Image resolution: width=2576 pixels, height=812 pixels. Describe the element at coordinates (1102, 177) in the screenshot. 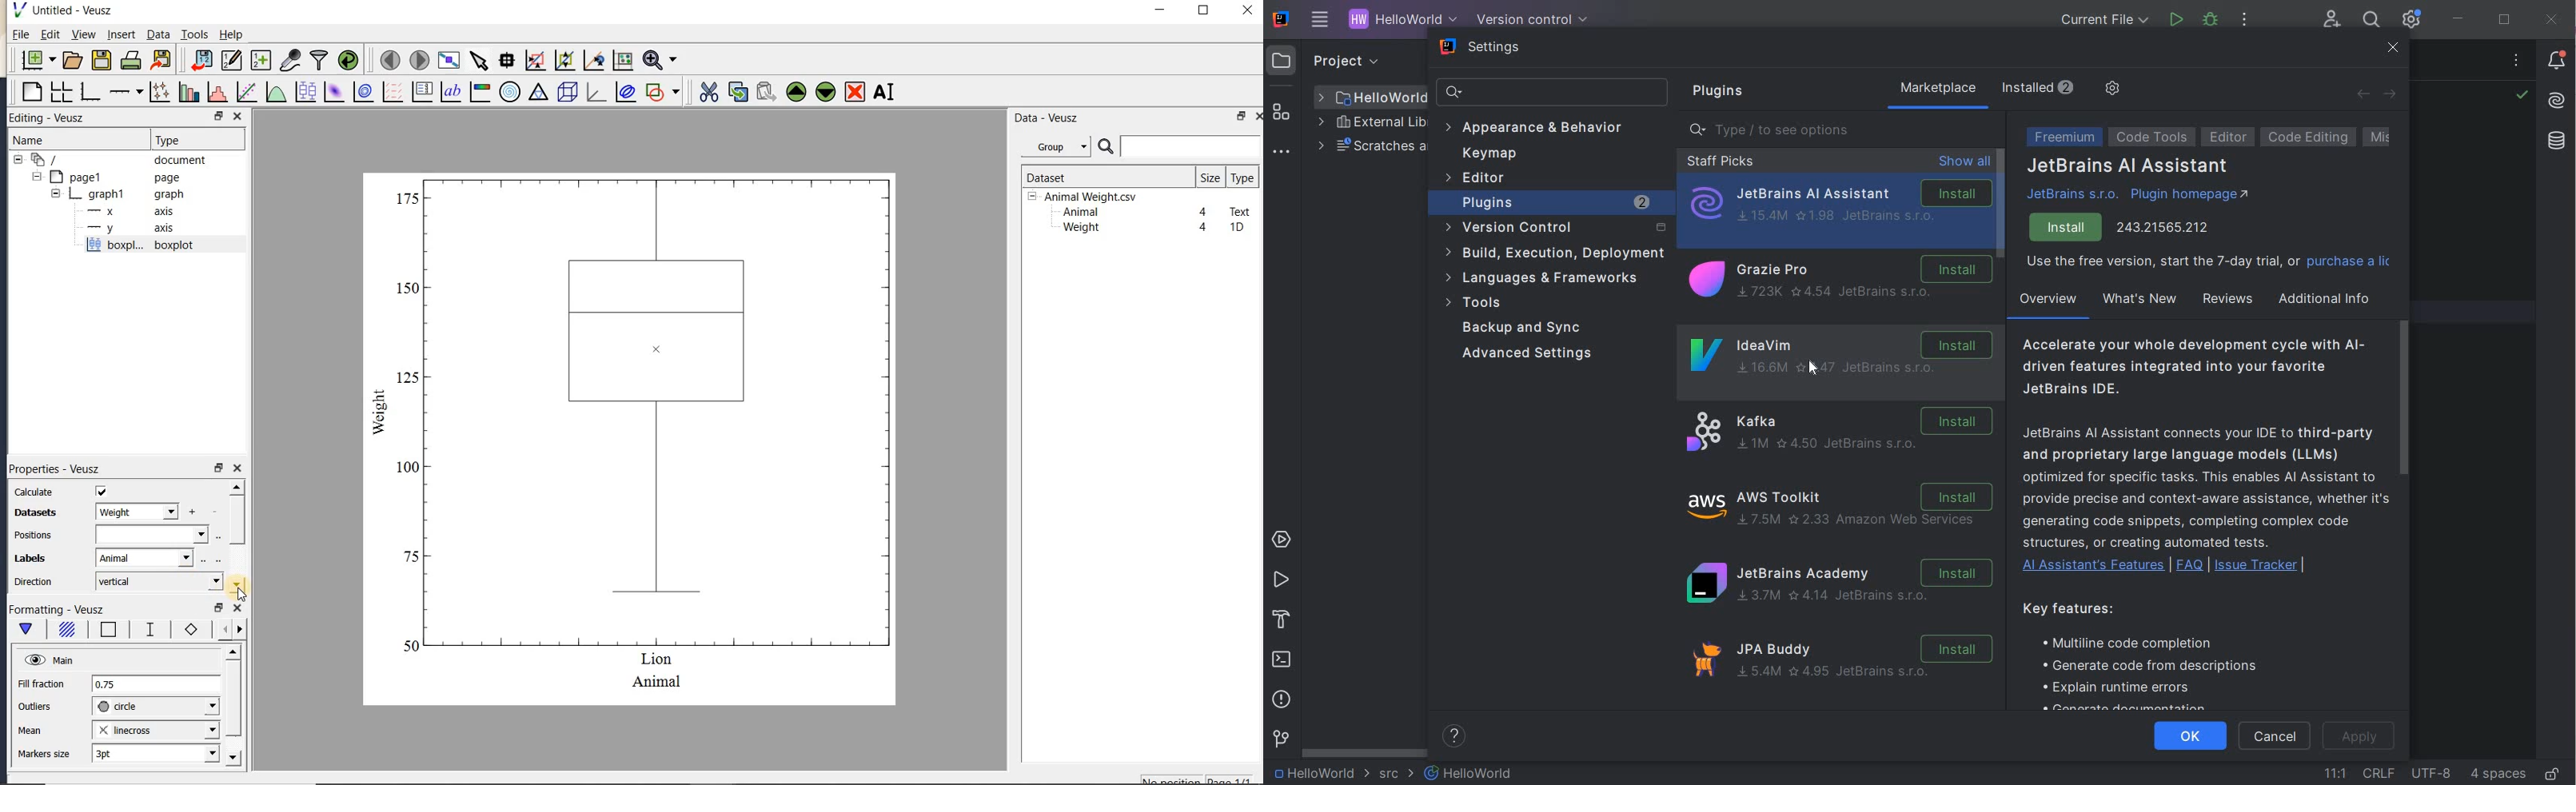

I see `Dataset` at that location.